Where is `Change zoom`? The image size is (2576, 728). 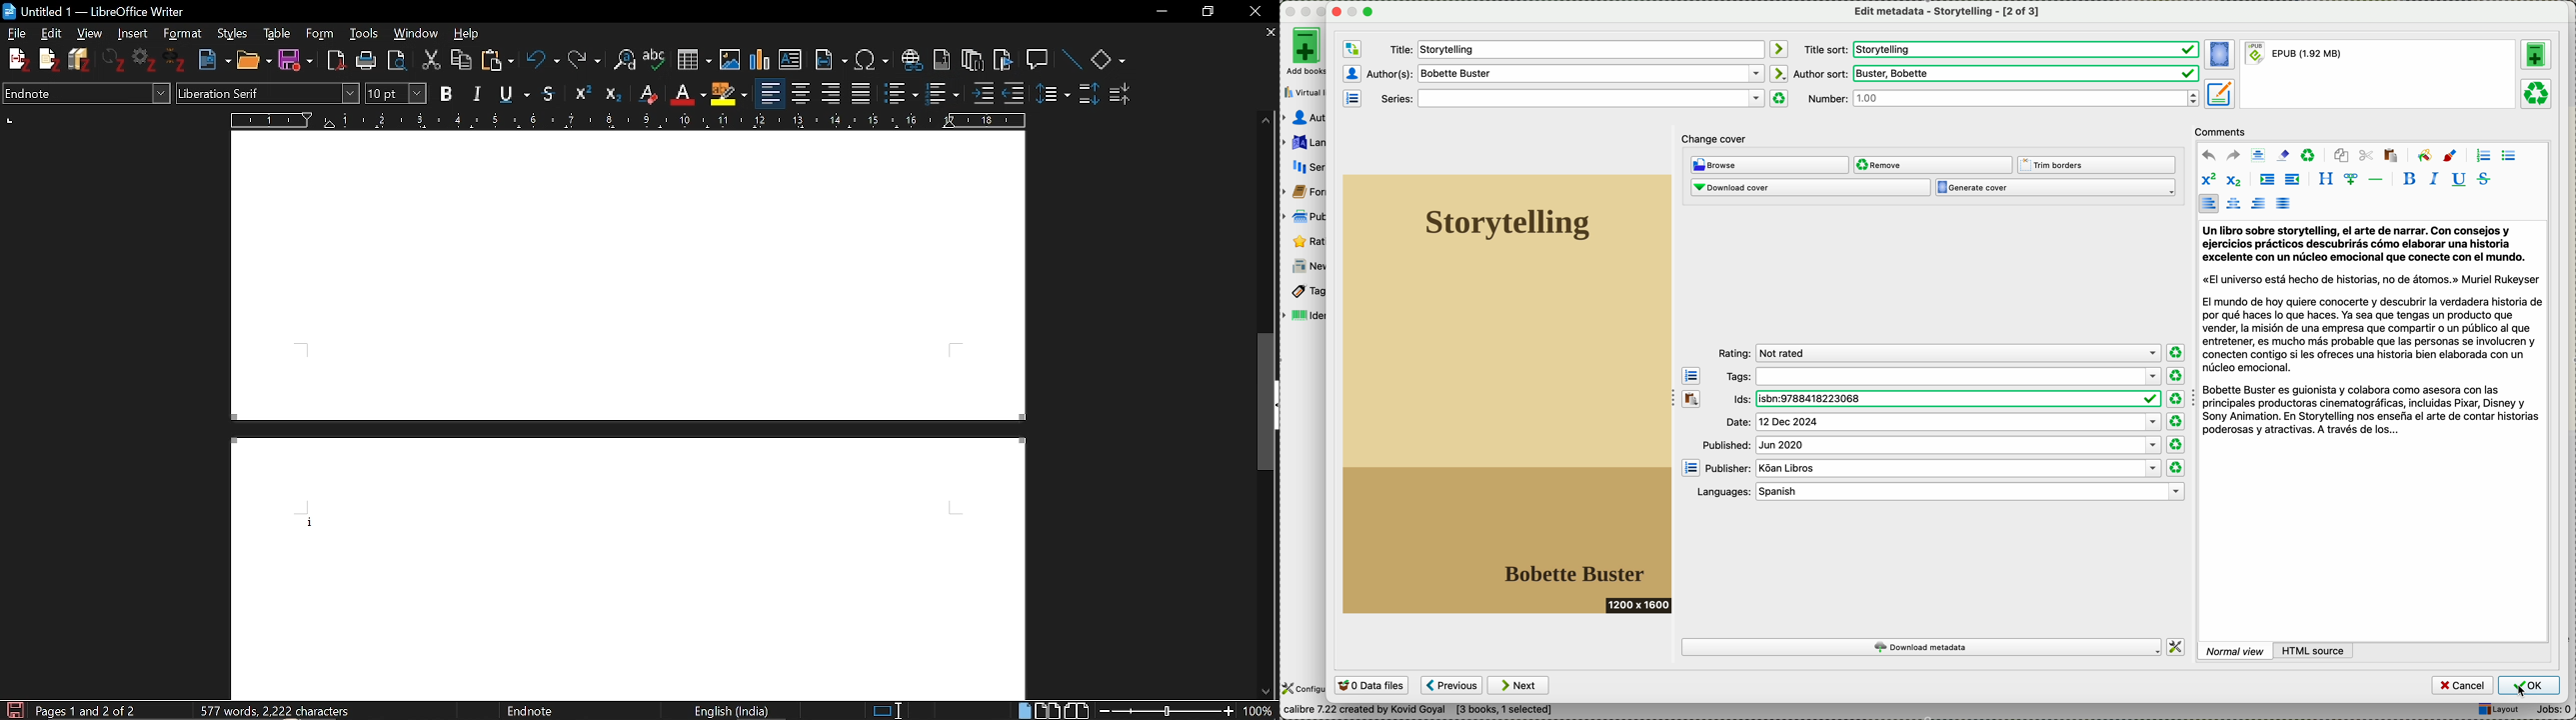
Change zoom is located at coordinates (1167, 711).